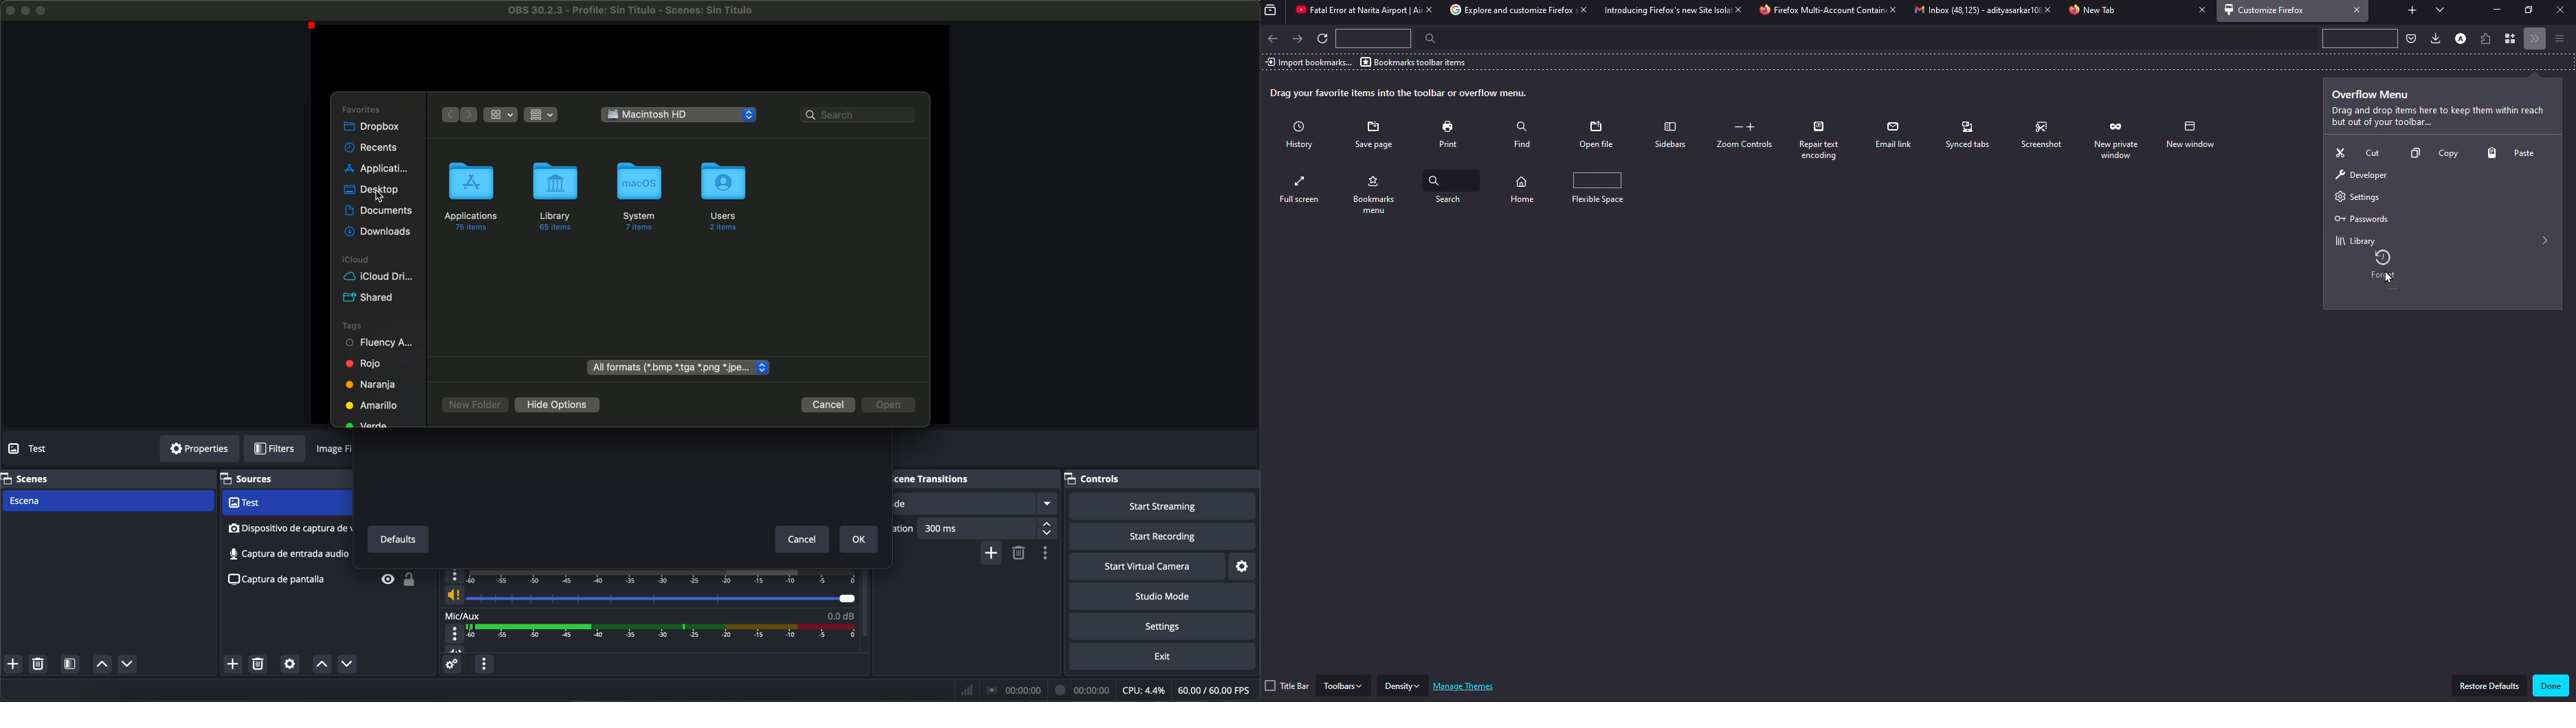  Describe the element at coordinates (665, 632) in the screenshot. I see `timeline` at that location.